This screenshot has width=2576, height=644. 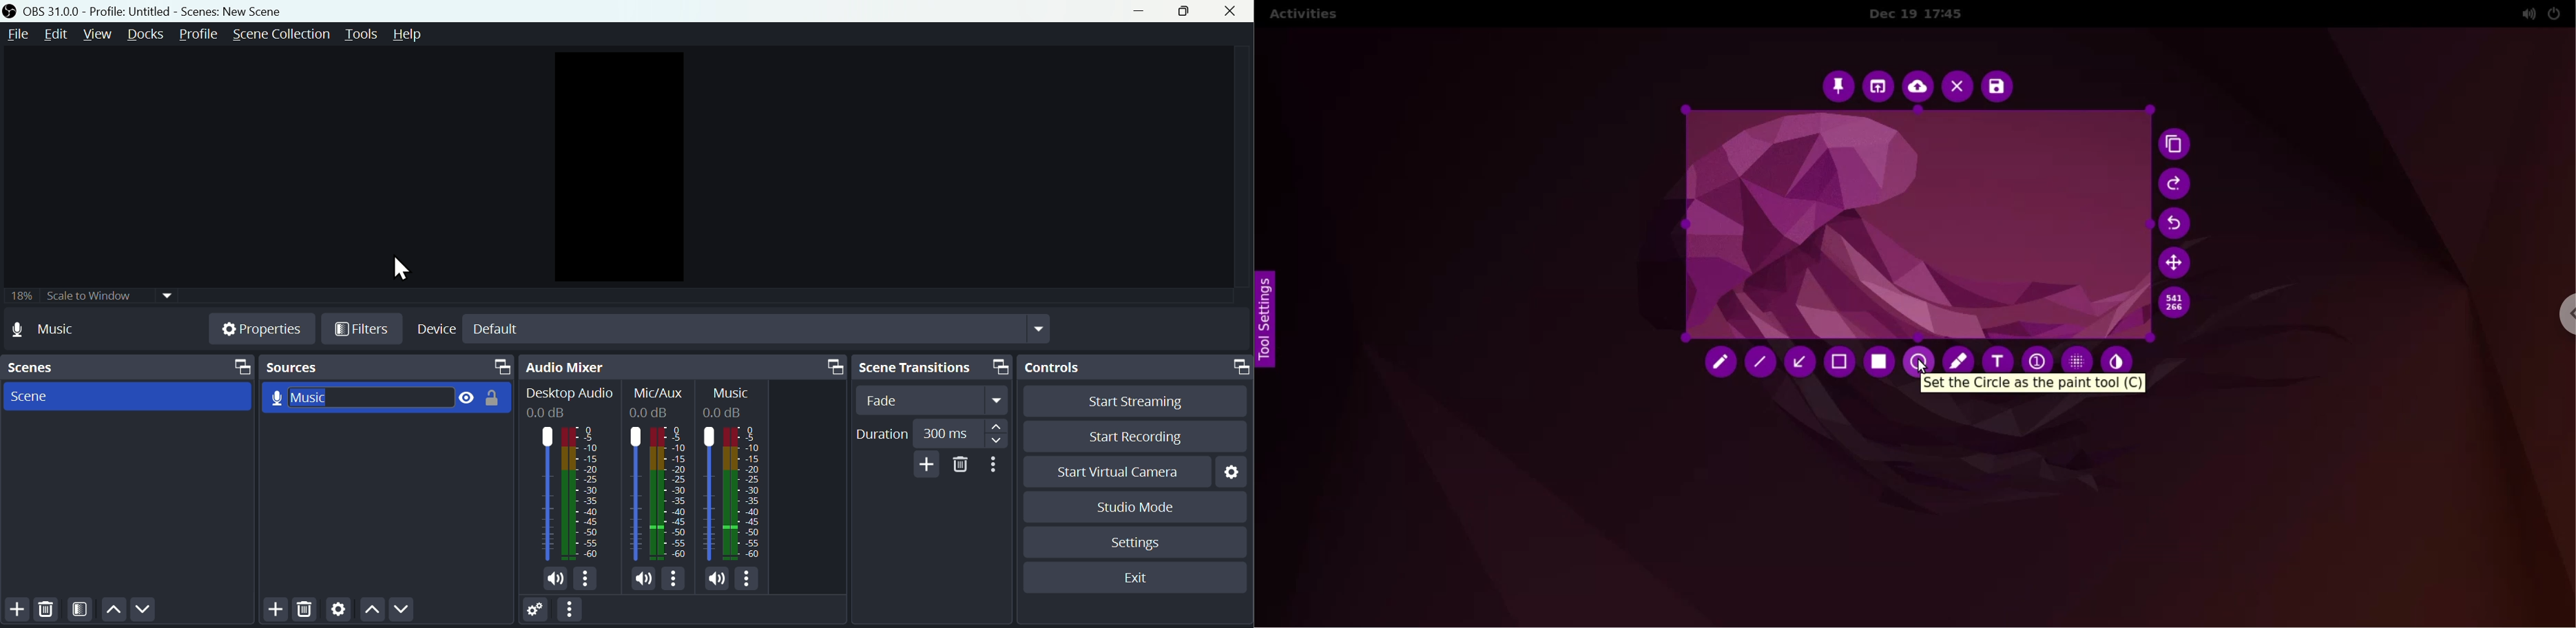 What do you see at coordinates (144, 33) in the screenshot?
I see `Docks` at bounding box center [144, 33].